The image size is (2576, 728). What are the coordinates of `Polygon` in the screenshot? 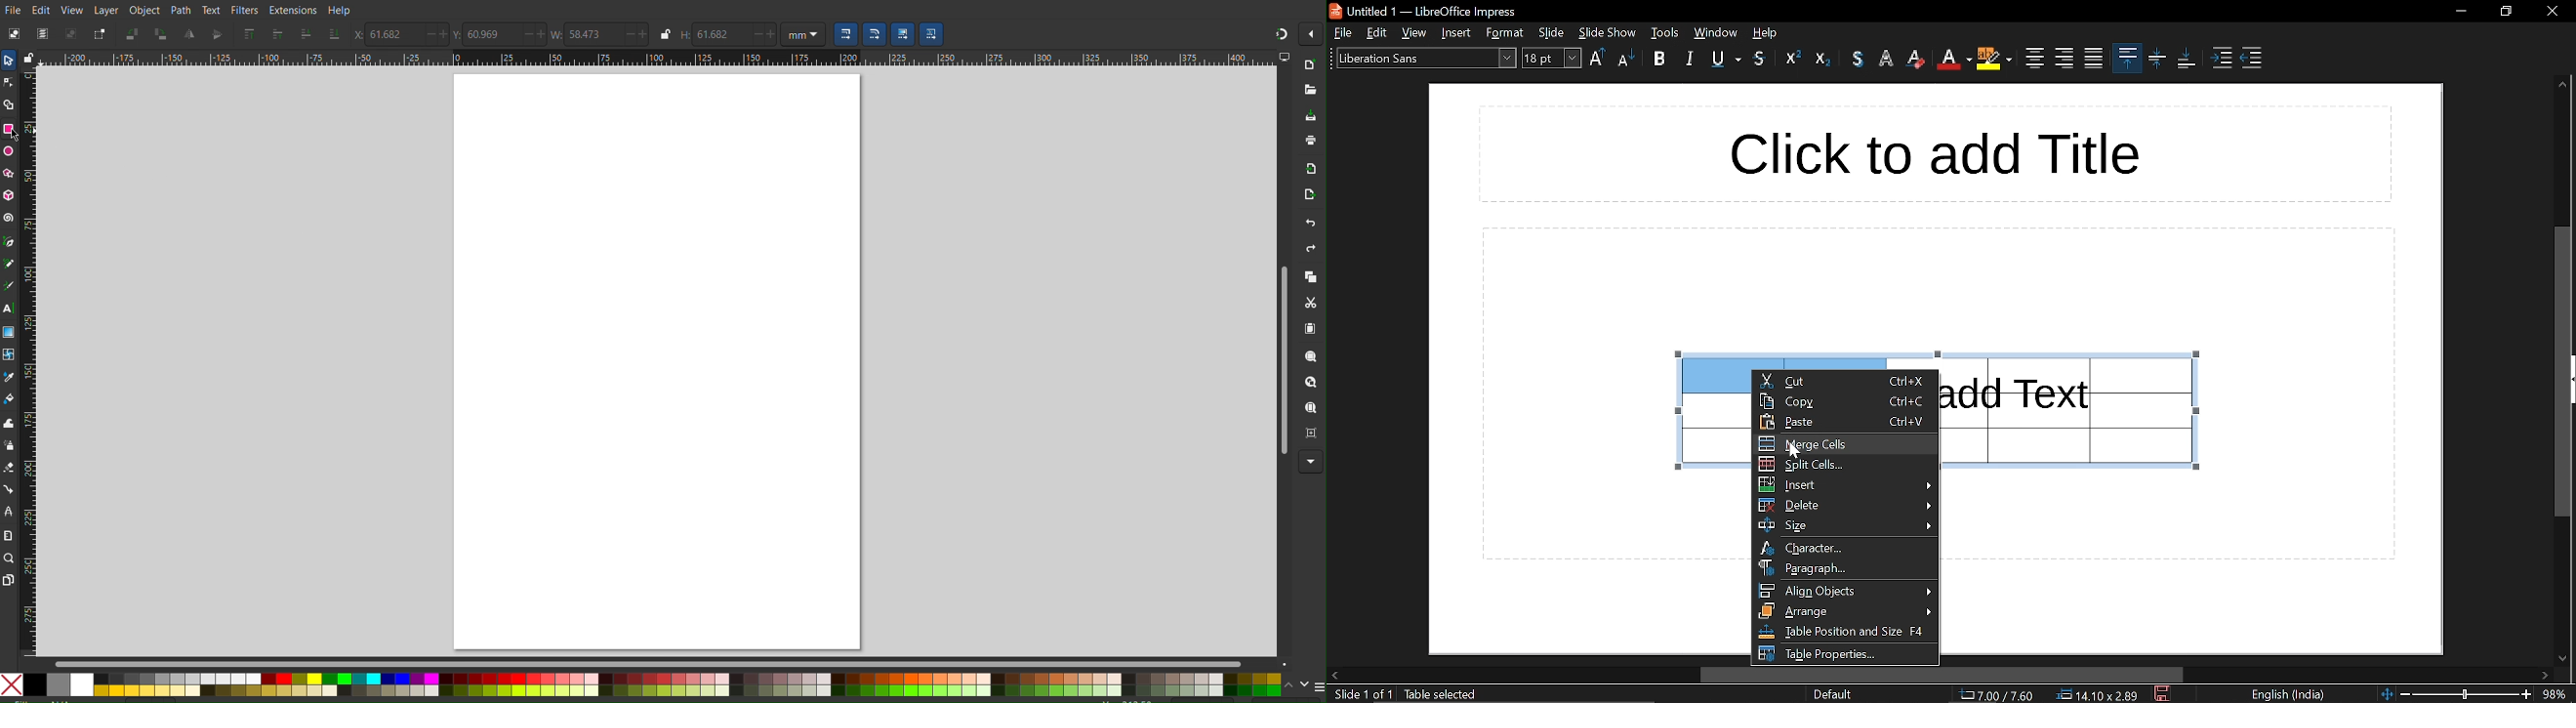 It's located at (8, 172).